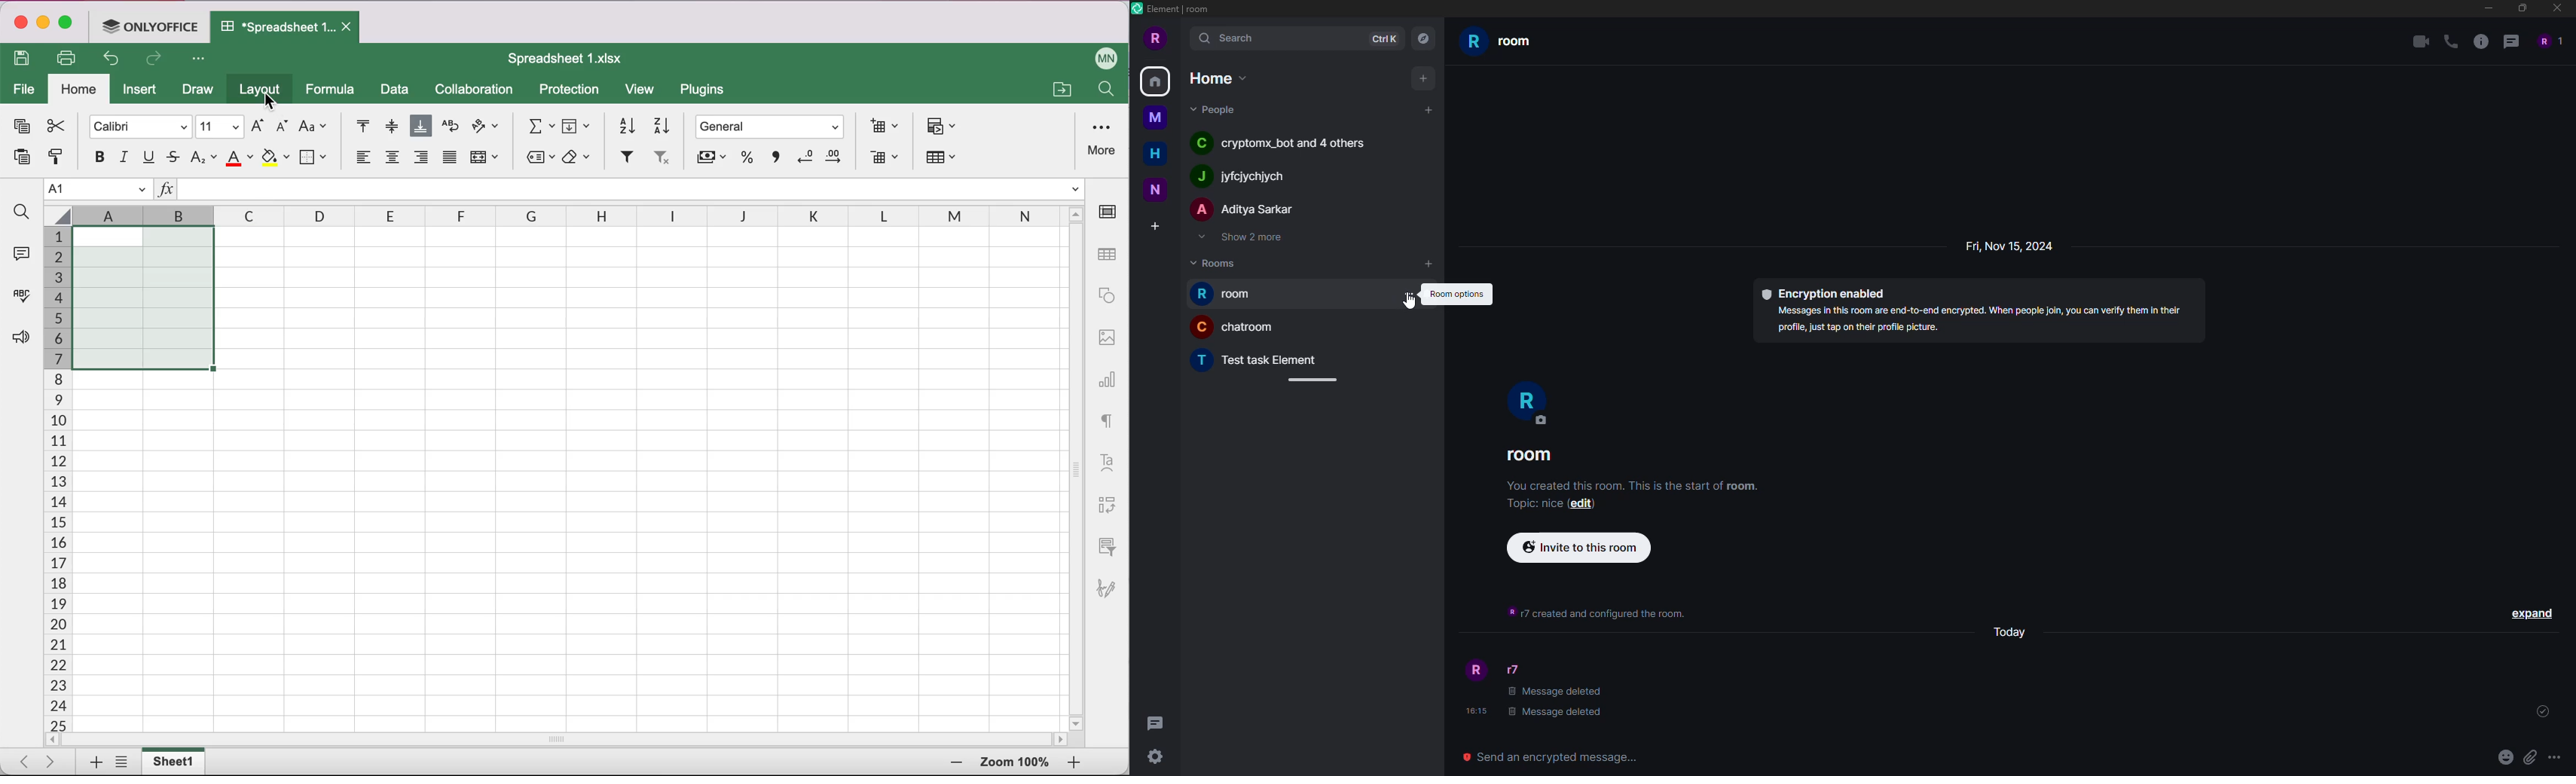  What do you see at coordinates (204, 157) in the screenshot?
I see `subscript/superscript` at bounding box center [204, 157].